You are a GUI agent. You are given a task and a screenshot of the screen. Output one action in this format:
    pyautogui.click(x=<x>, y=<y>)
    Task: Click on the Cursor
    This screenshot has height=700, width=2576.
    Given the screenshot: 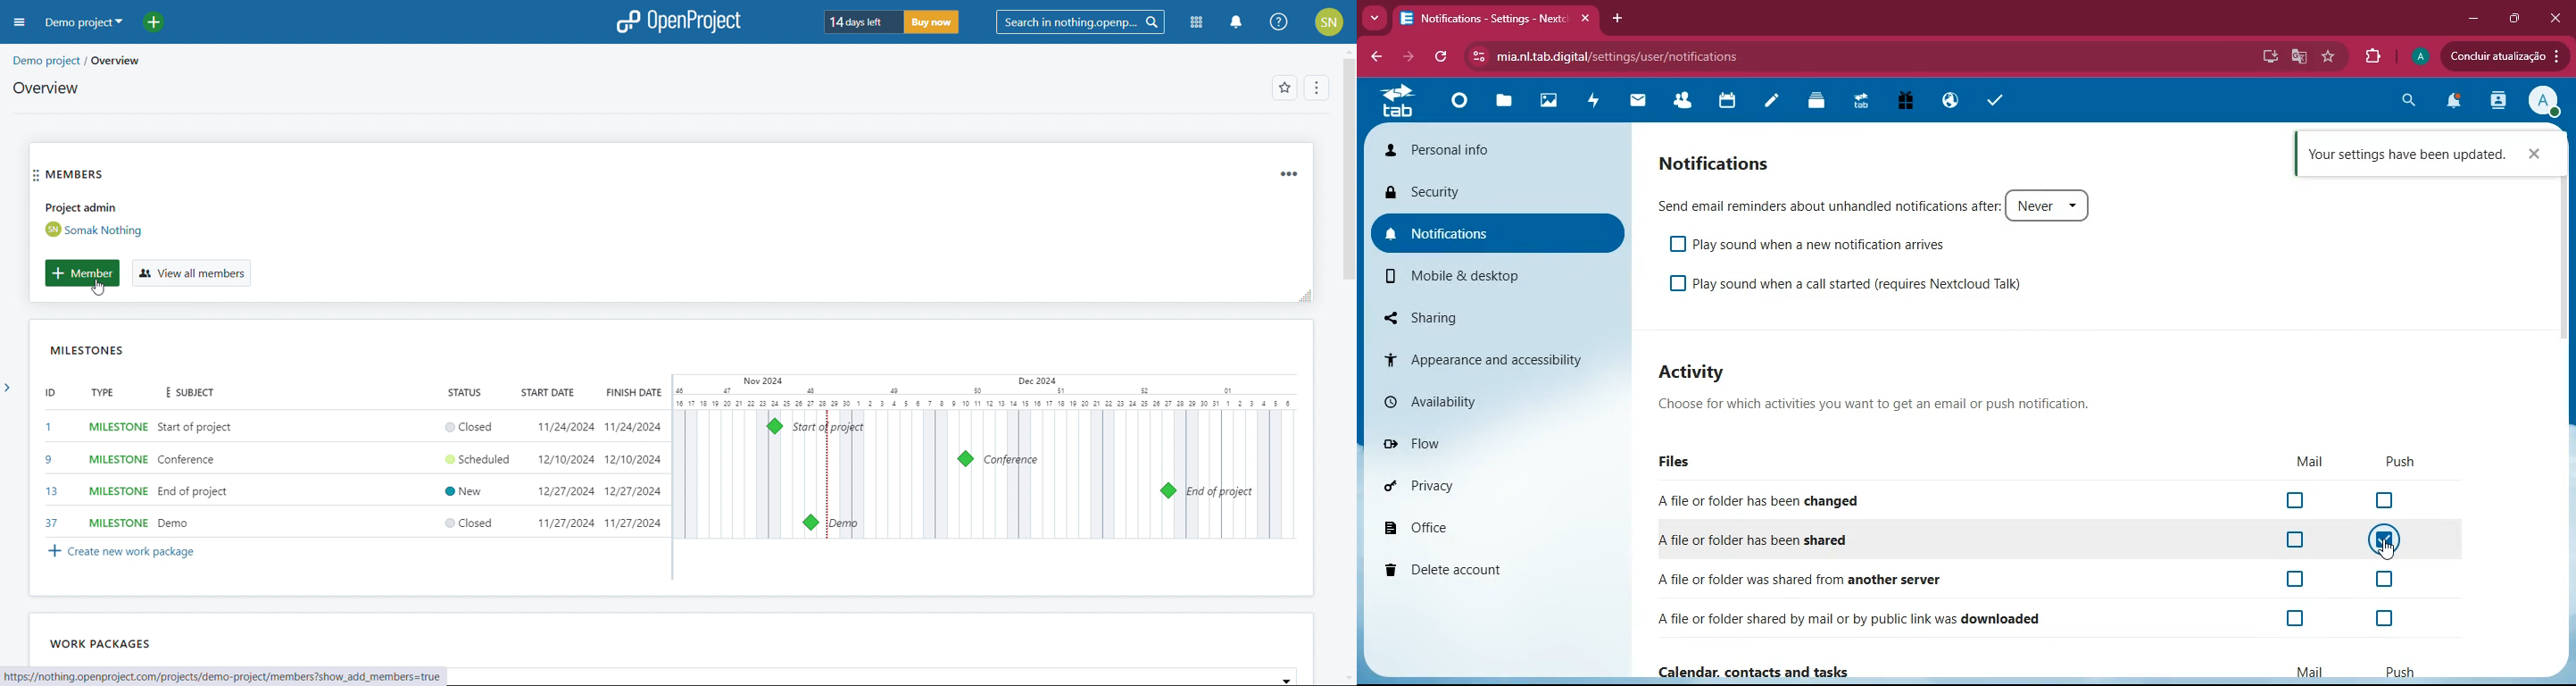 What is the action you would take?
    pyautogui.click(x=2384, y=551)
    